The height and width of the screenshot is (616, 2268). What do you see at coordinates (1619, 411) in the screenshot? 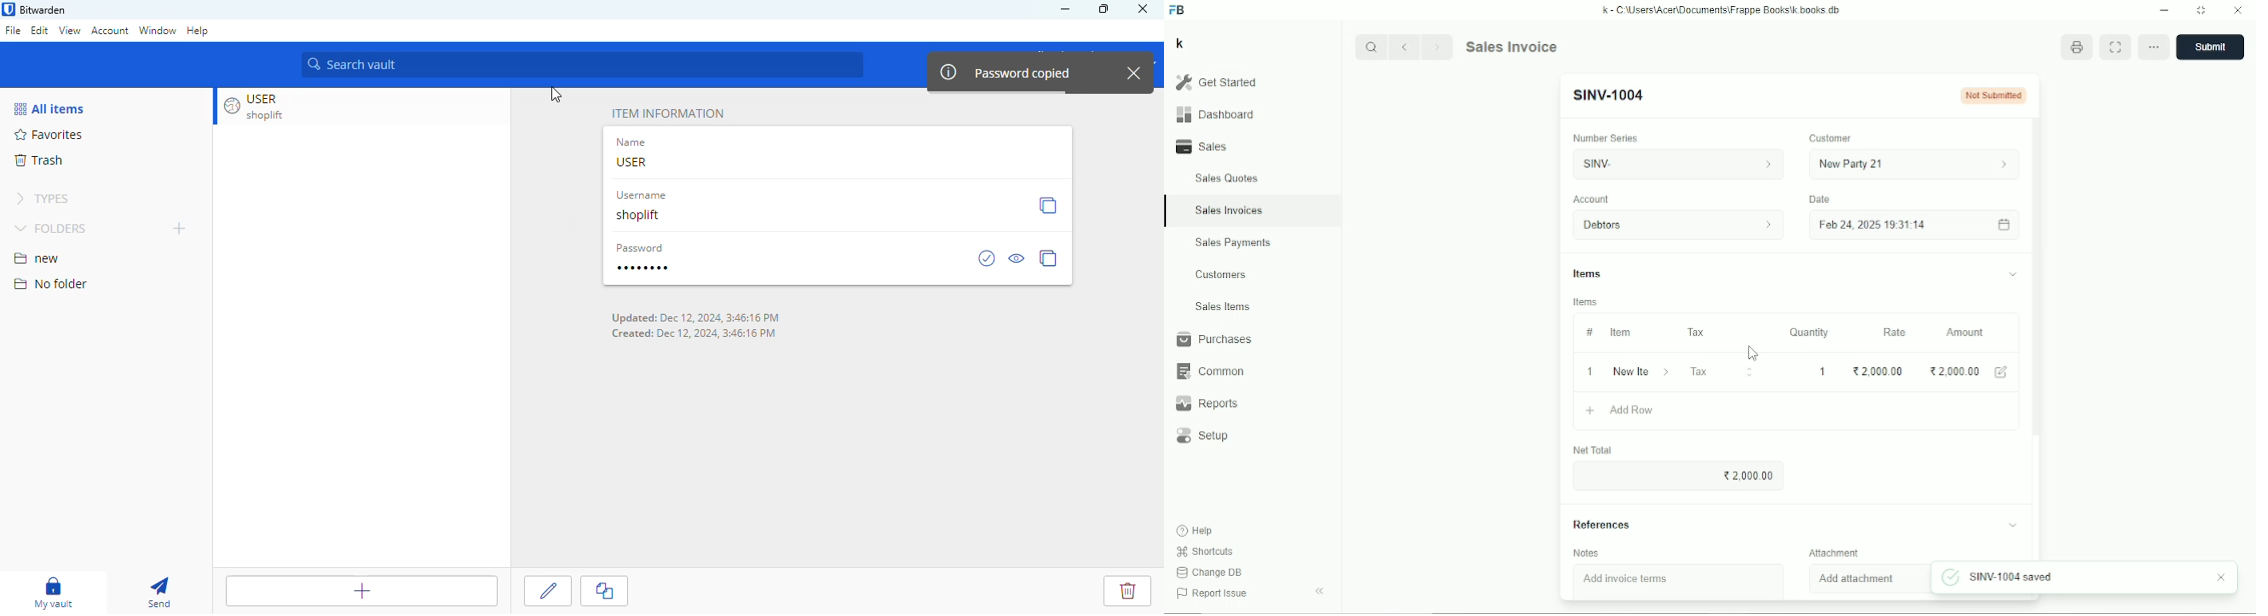
I see `Add row` at bounding box center [1619, 411].